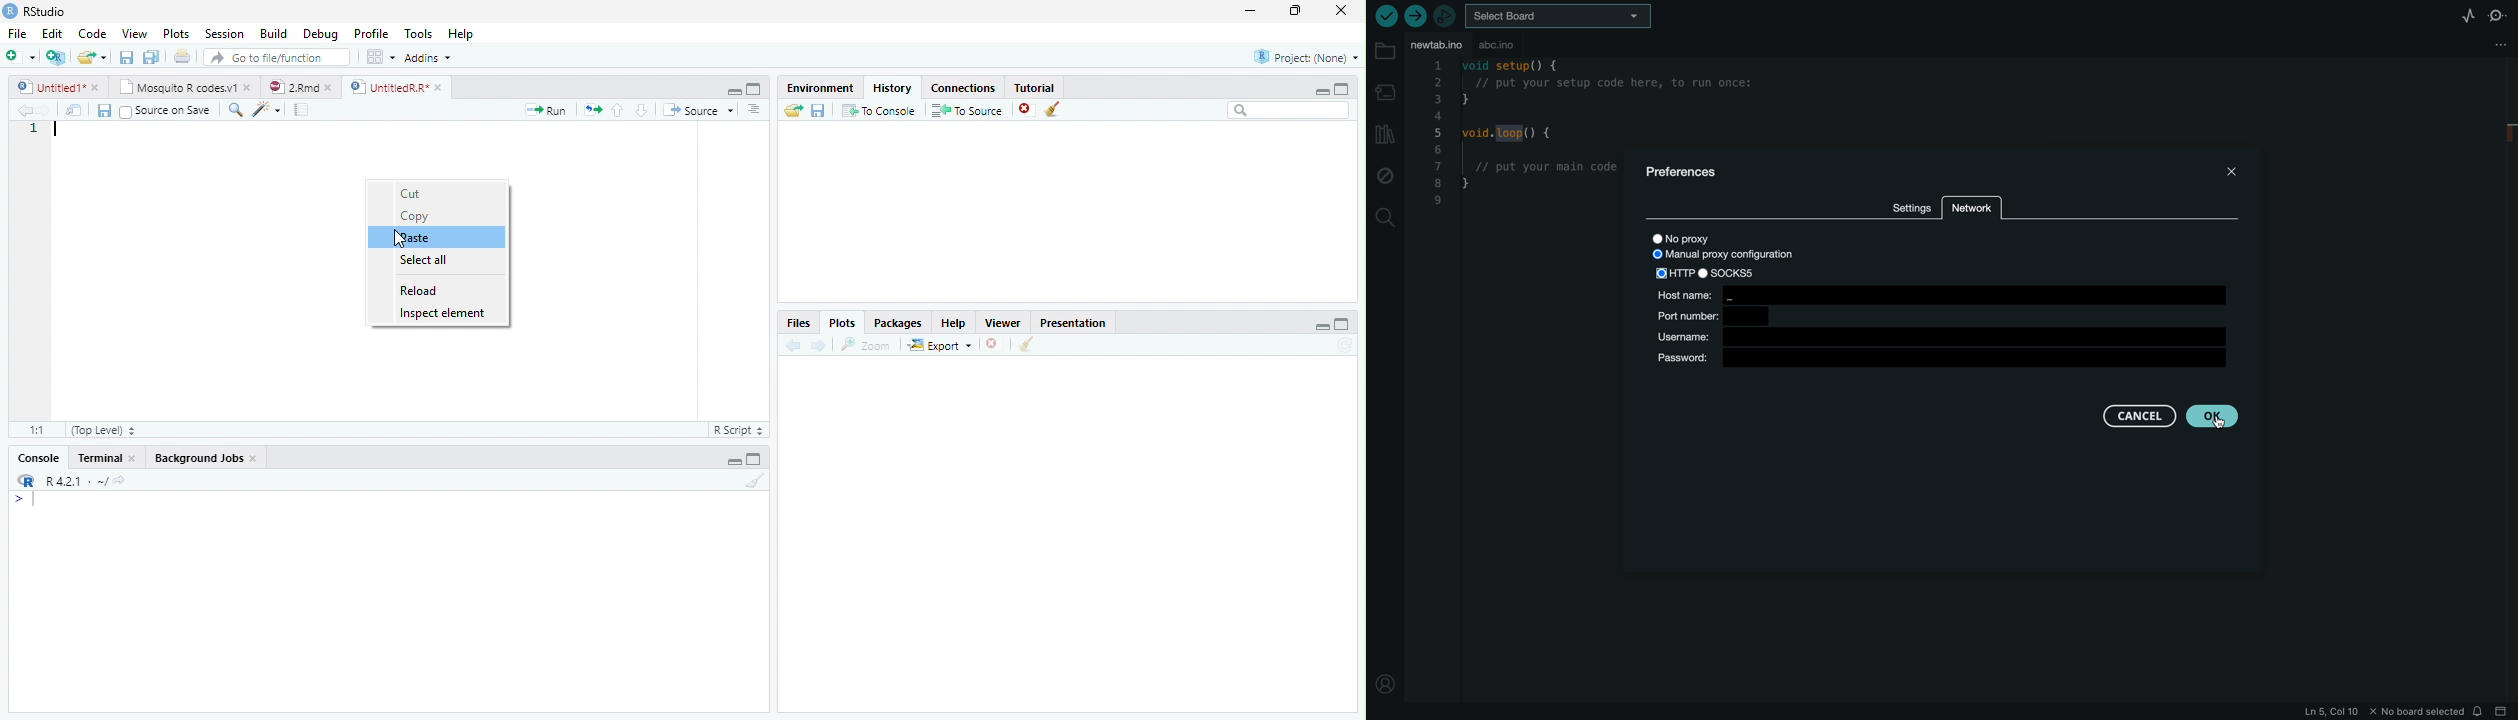  What do you see at coordinates (1289, 110) in the screenshot?
I see `Search` at bounding box center [1289, 110].